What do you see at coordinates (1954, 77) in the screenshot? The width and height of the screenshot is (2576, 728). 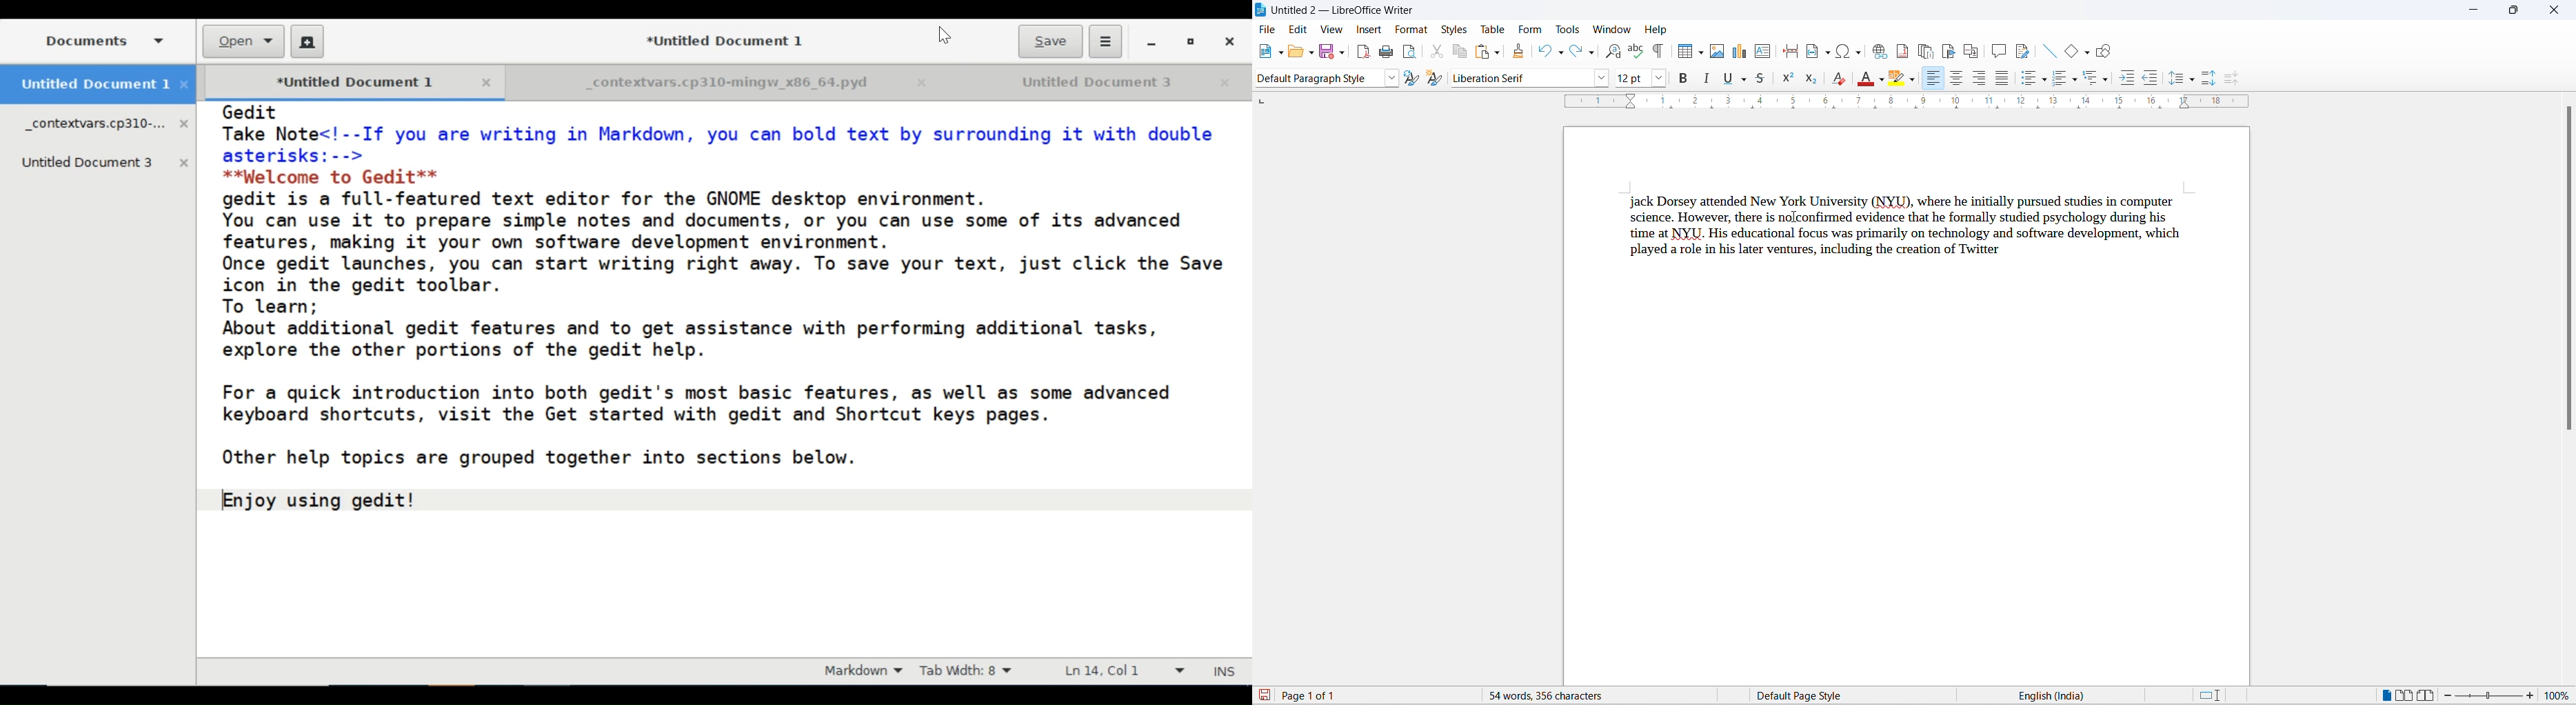 I see `text align center` at bounding box center [1954, 77].